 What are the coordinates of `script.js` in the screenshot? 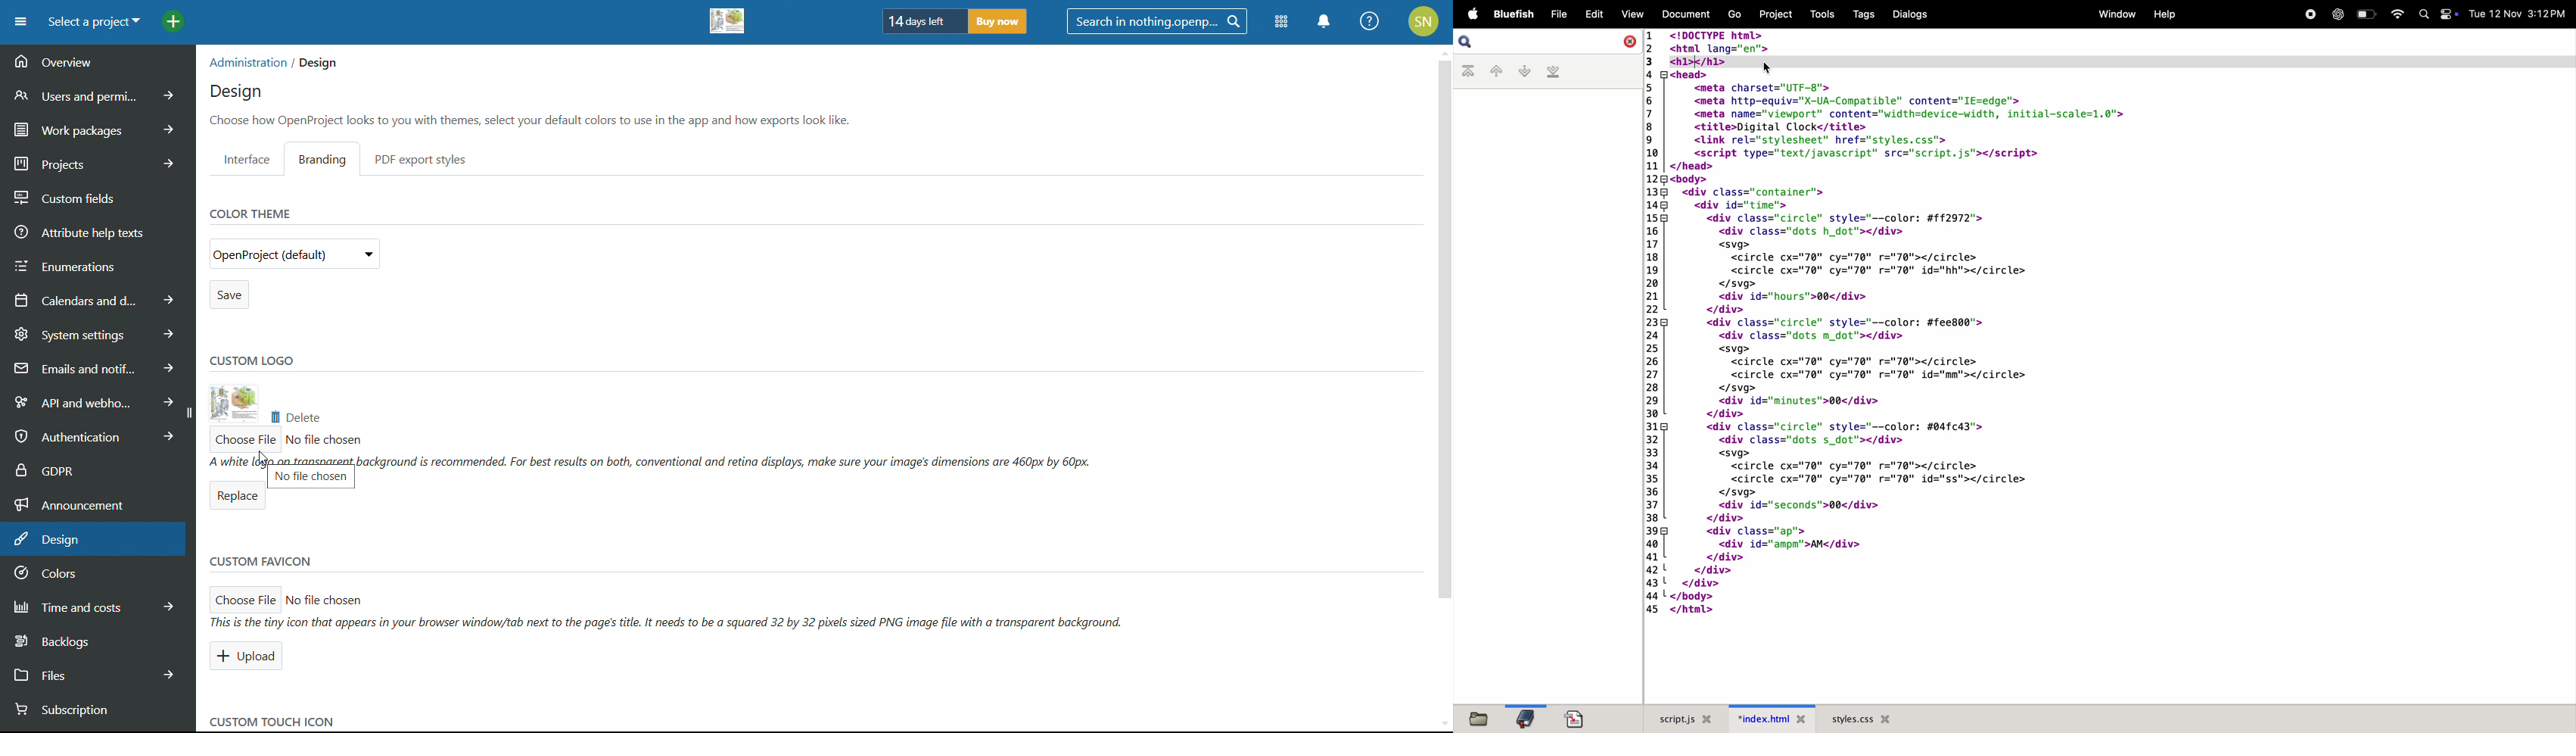 It's located at (1680, 719).